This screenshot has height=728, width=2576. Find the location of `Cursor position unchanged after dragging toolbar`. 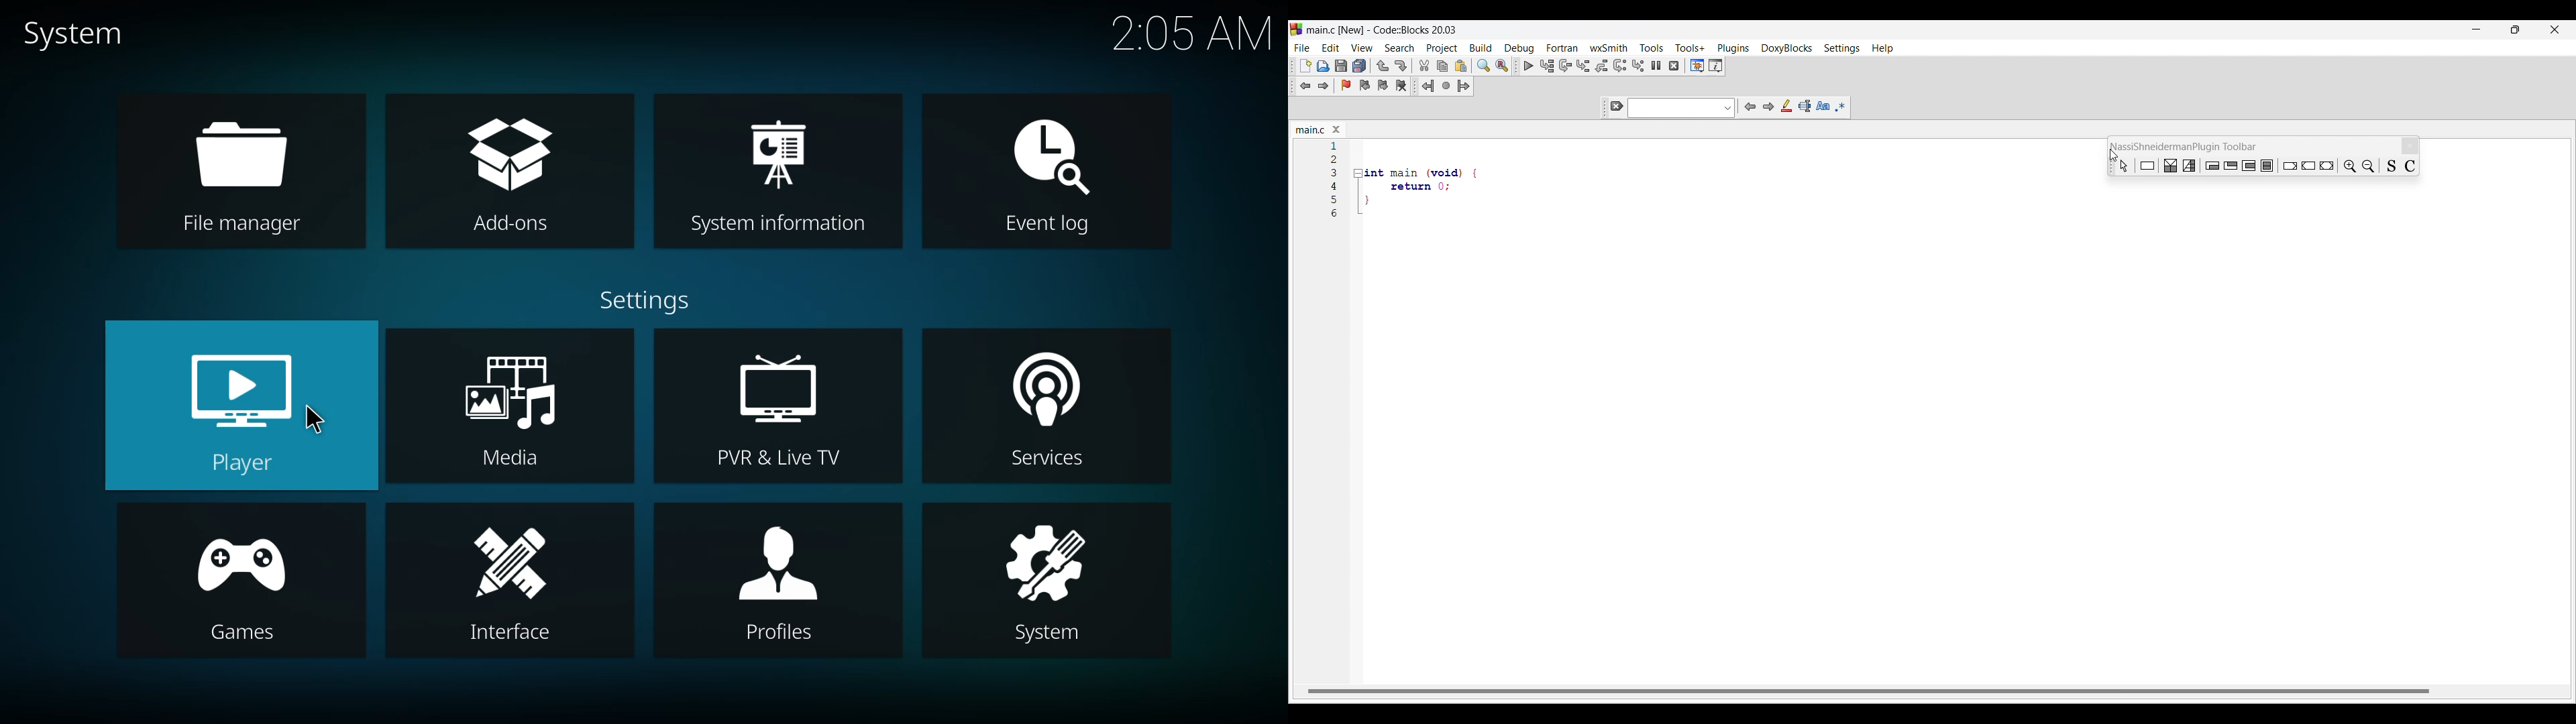

Cursor position unchanged after dragging toolbar is located at coordinates (2110, 152).